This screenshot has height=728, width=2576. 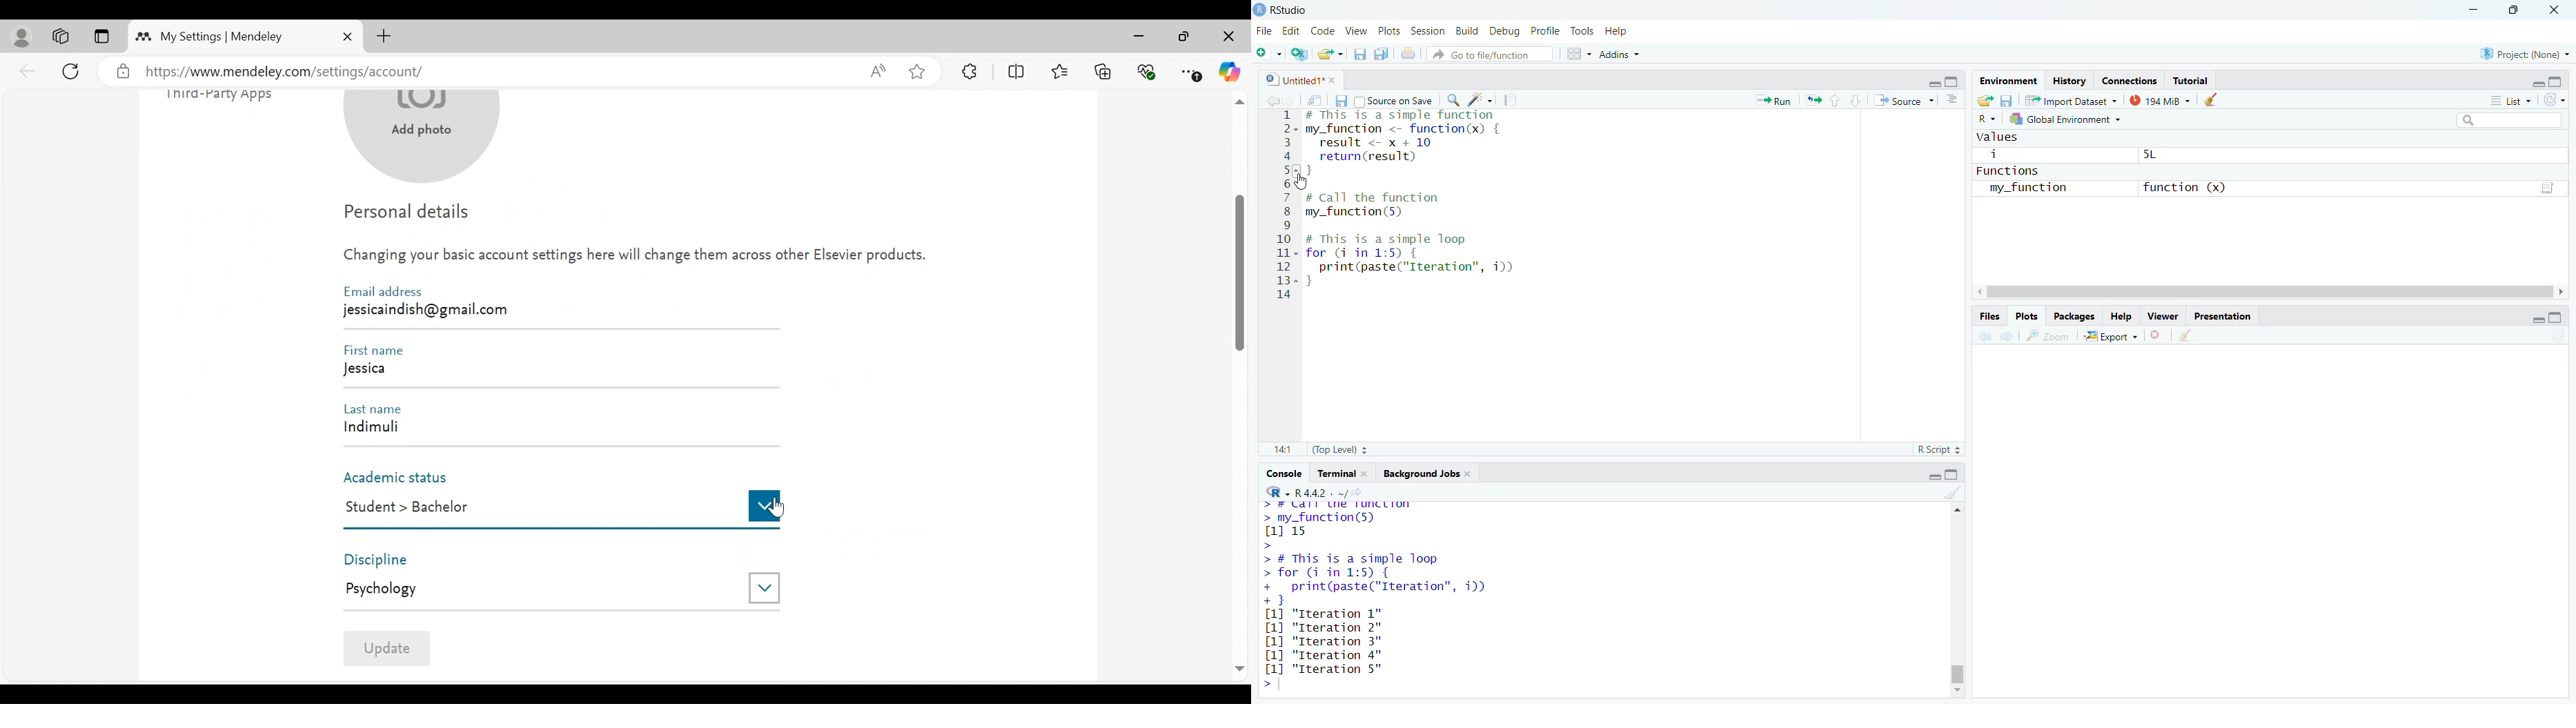 I want to click on move up, so click(x=1955, y=511).